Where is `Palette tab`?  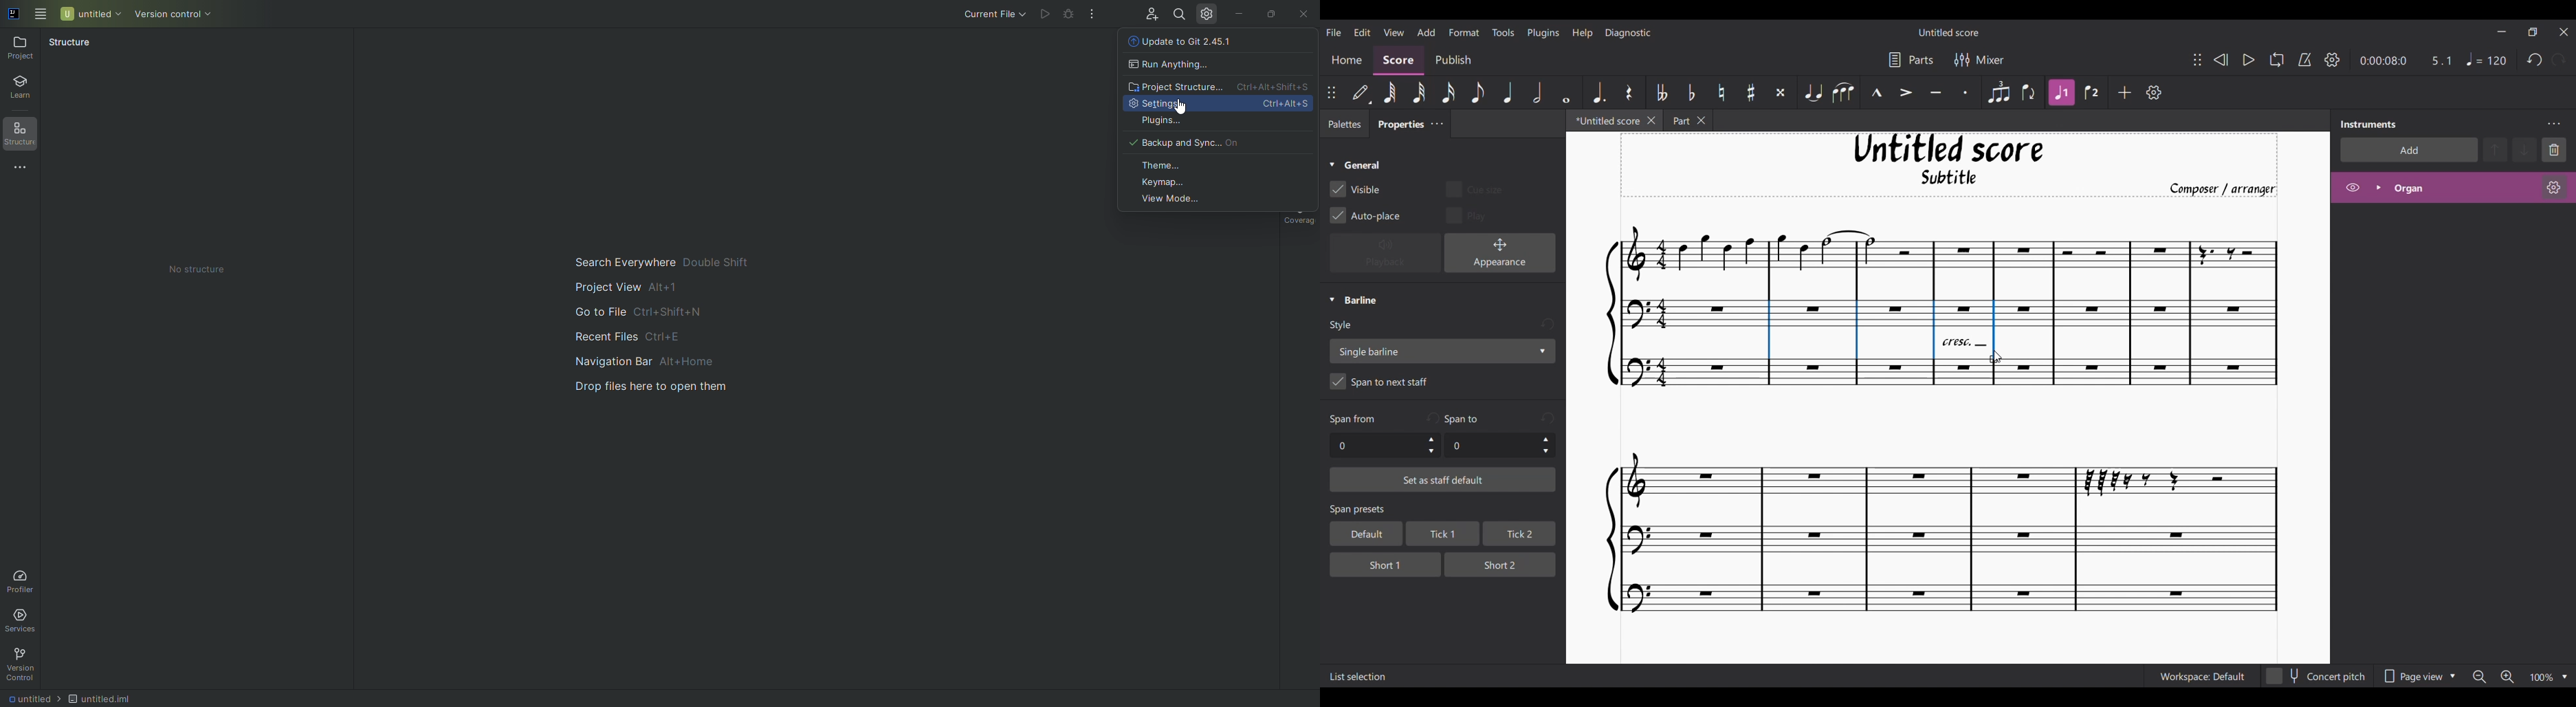 Palette tab is located at coordinates (1343, 124).